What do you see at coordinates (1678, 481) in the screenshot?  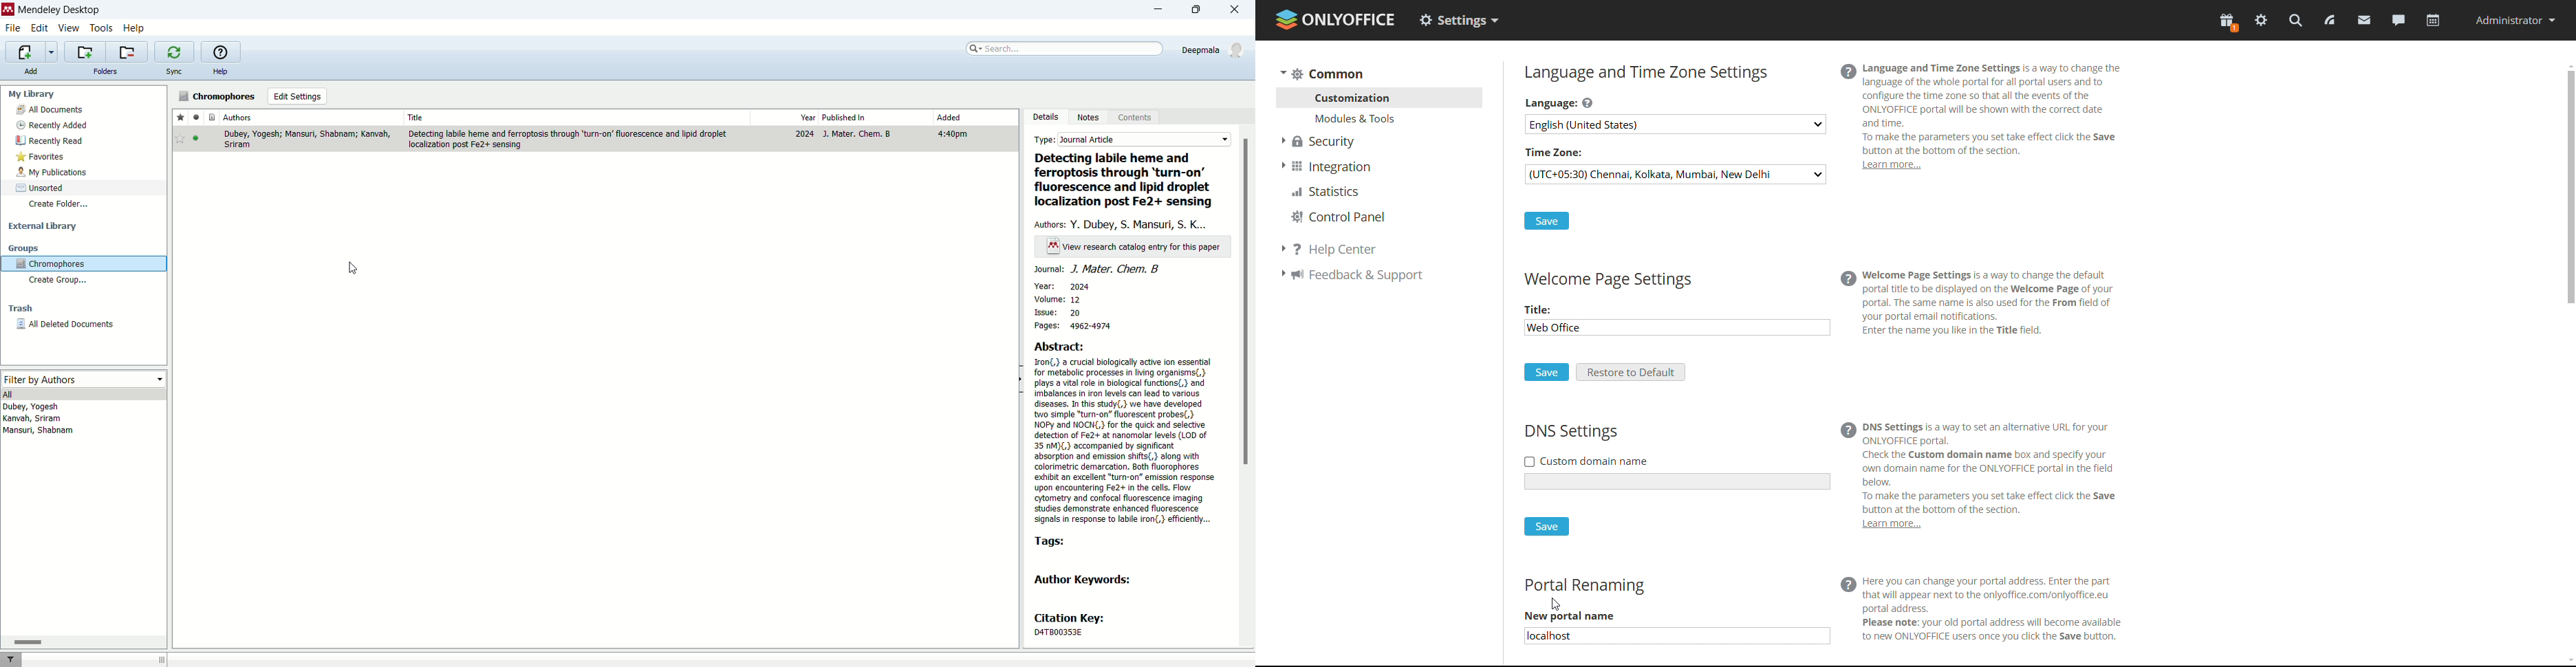 I see `add custom name` at bounding box center [1678, 481].